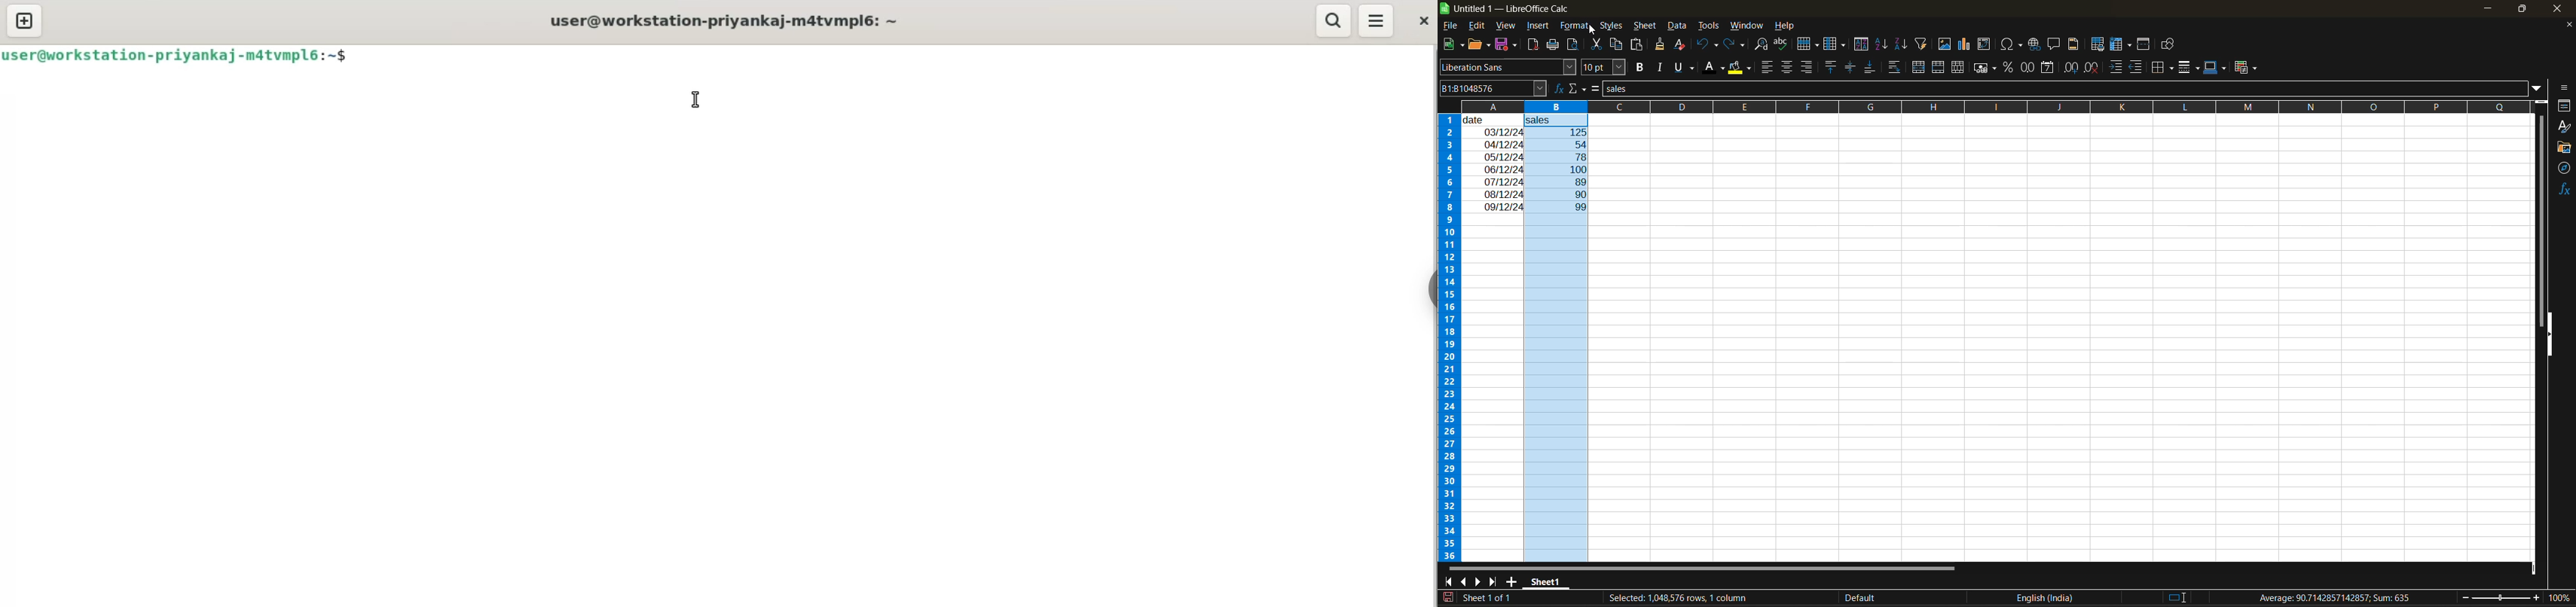 Image resolution: width=2576 pixels, height=616 pixels. What do you see at coordinates (1984, 44) in the screenshot?
I see `insert or edit pivot table` at bounding box center [1984, 44].